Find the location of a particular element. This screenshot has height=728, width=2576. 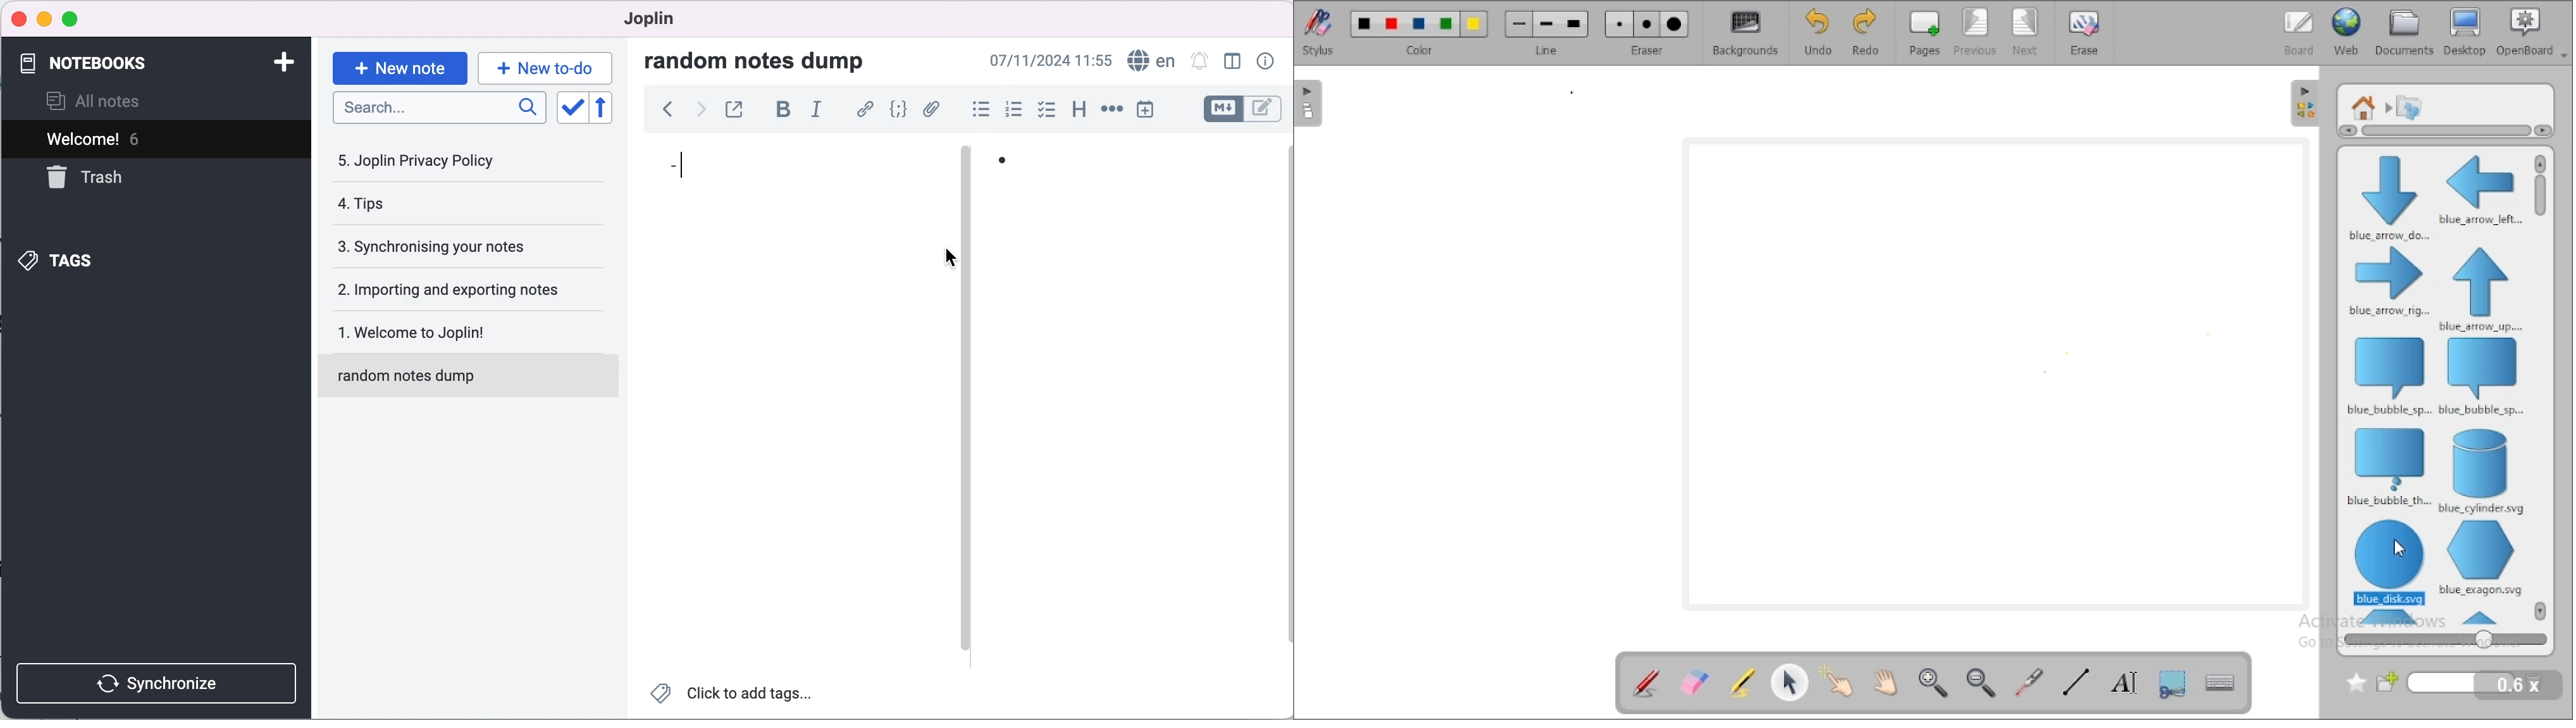

07/11/2024 09:03 is located at coordinates (1051, 61).